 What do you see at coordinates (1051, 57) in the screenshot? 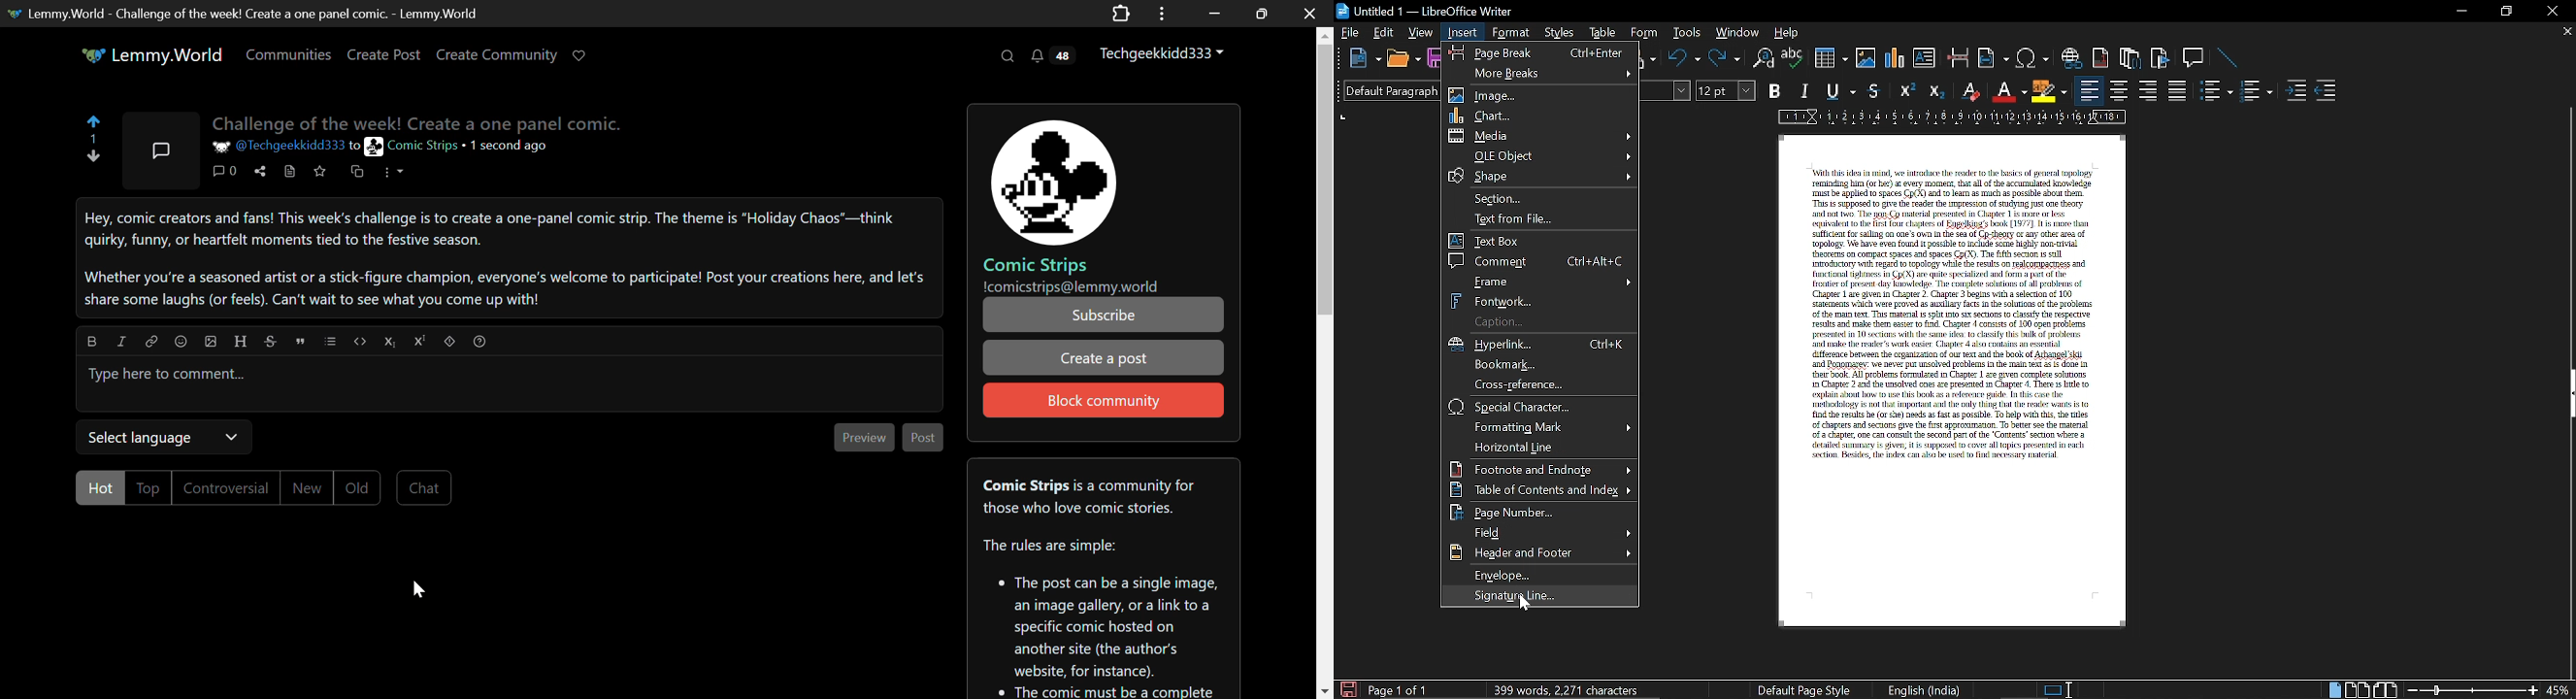
I see `Notifications` at bounding box center [1051, 57].